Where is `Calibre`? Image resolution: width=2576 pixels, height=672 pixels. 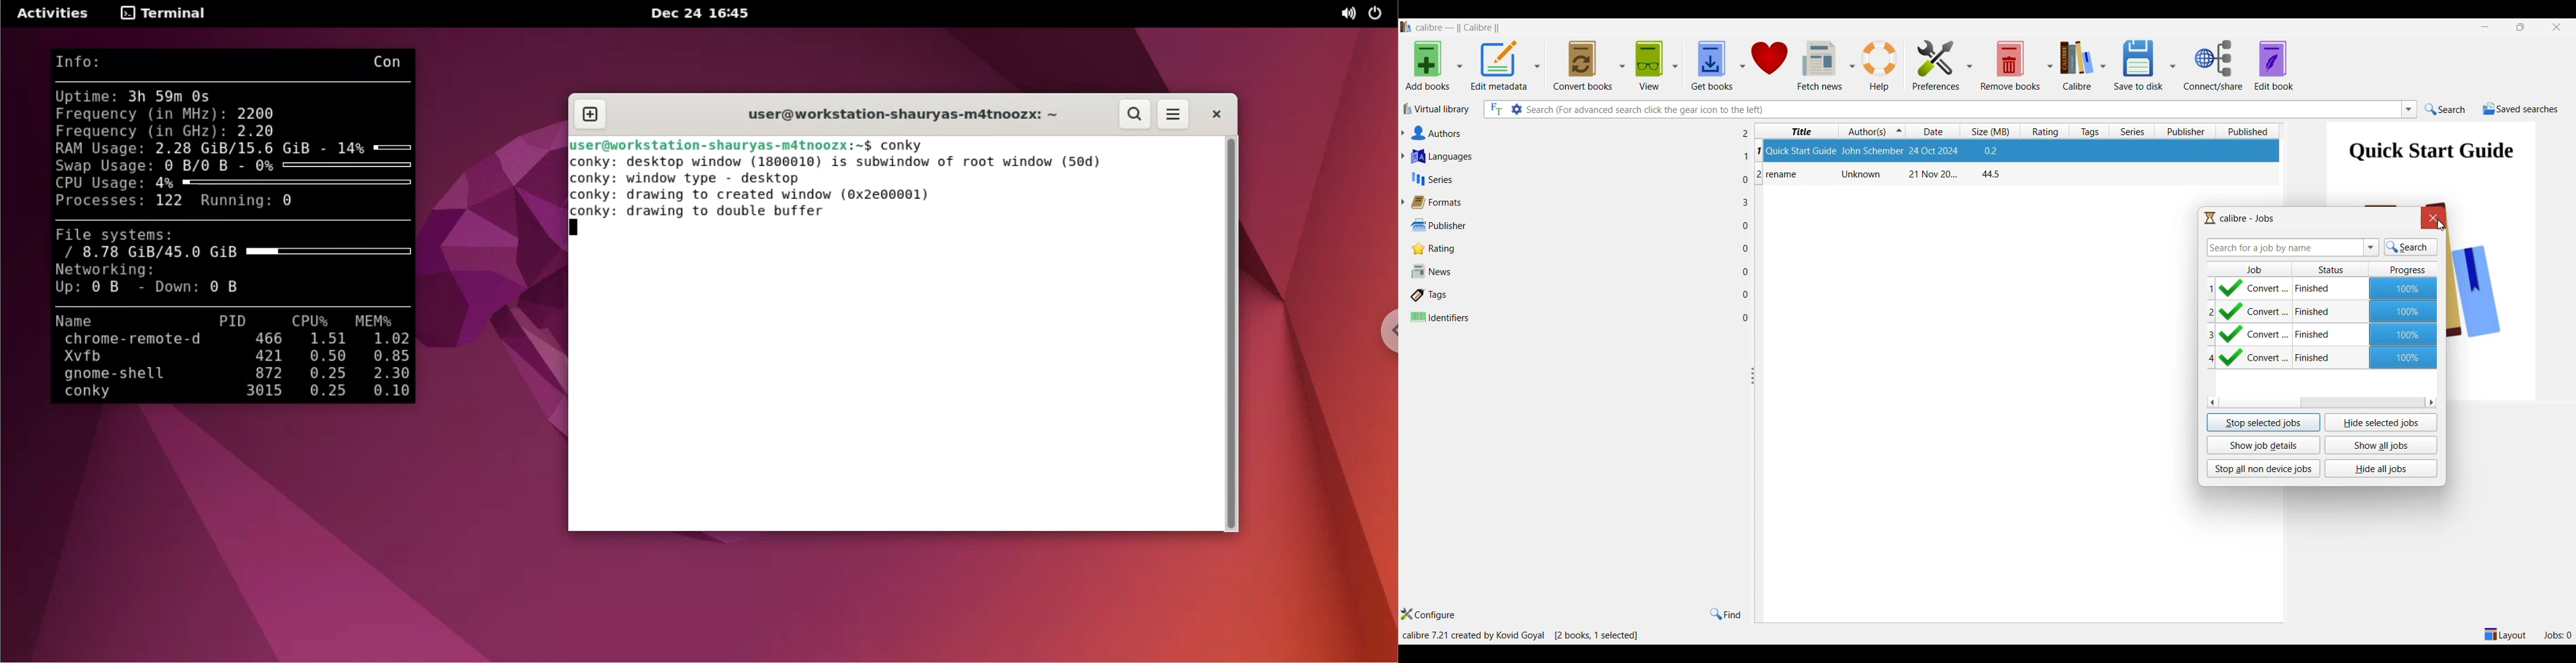
Calibre is located at coordinates (2076, 66).